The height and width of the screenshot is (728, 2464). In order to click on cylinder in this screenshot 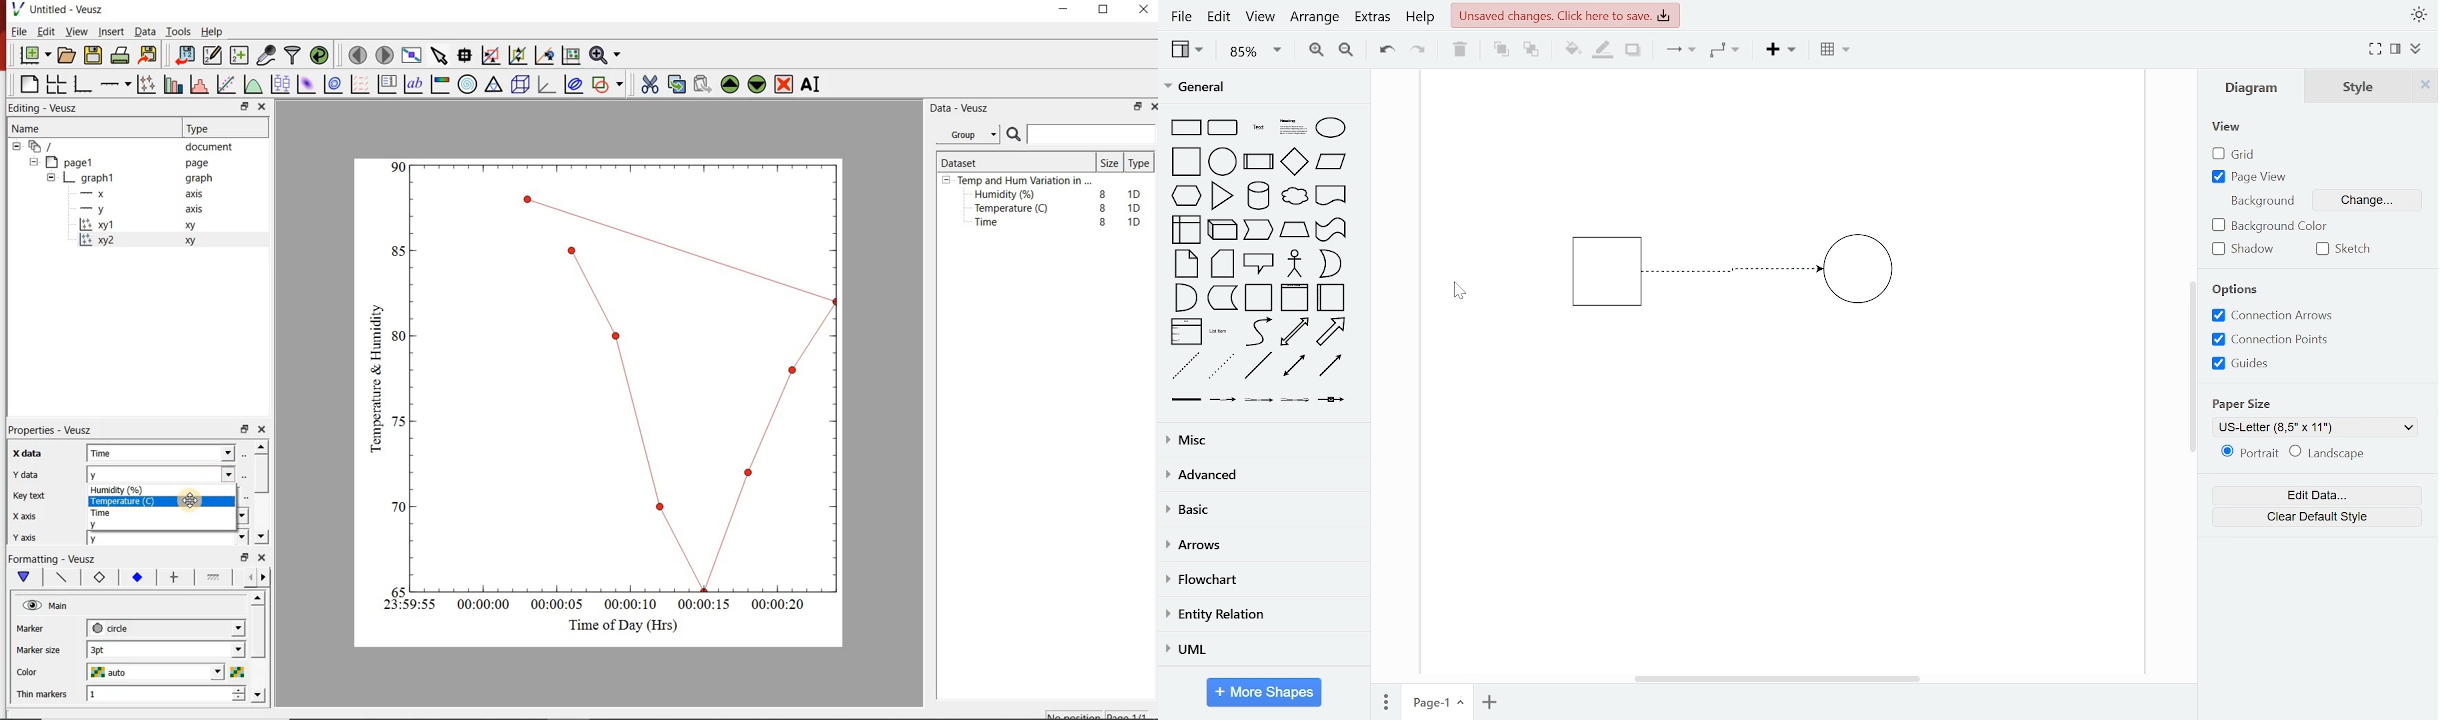, I will do `click(1260, 197)`.